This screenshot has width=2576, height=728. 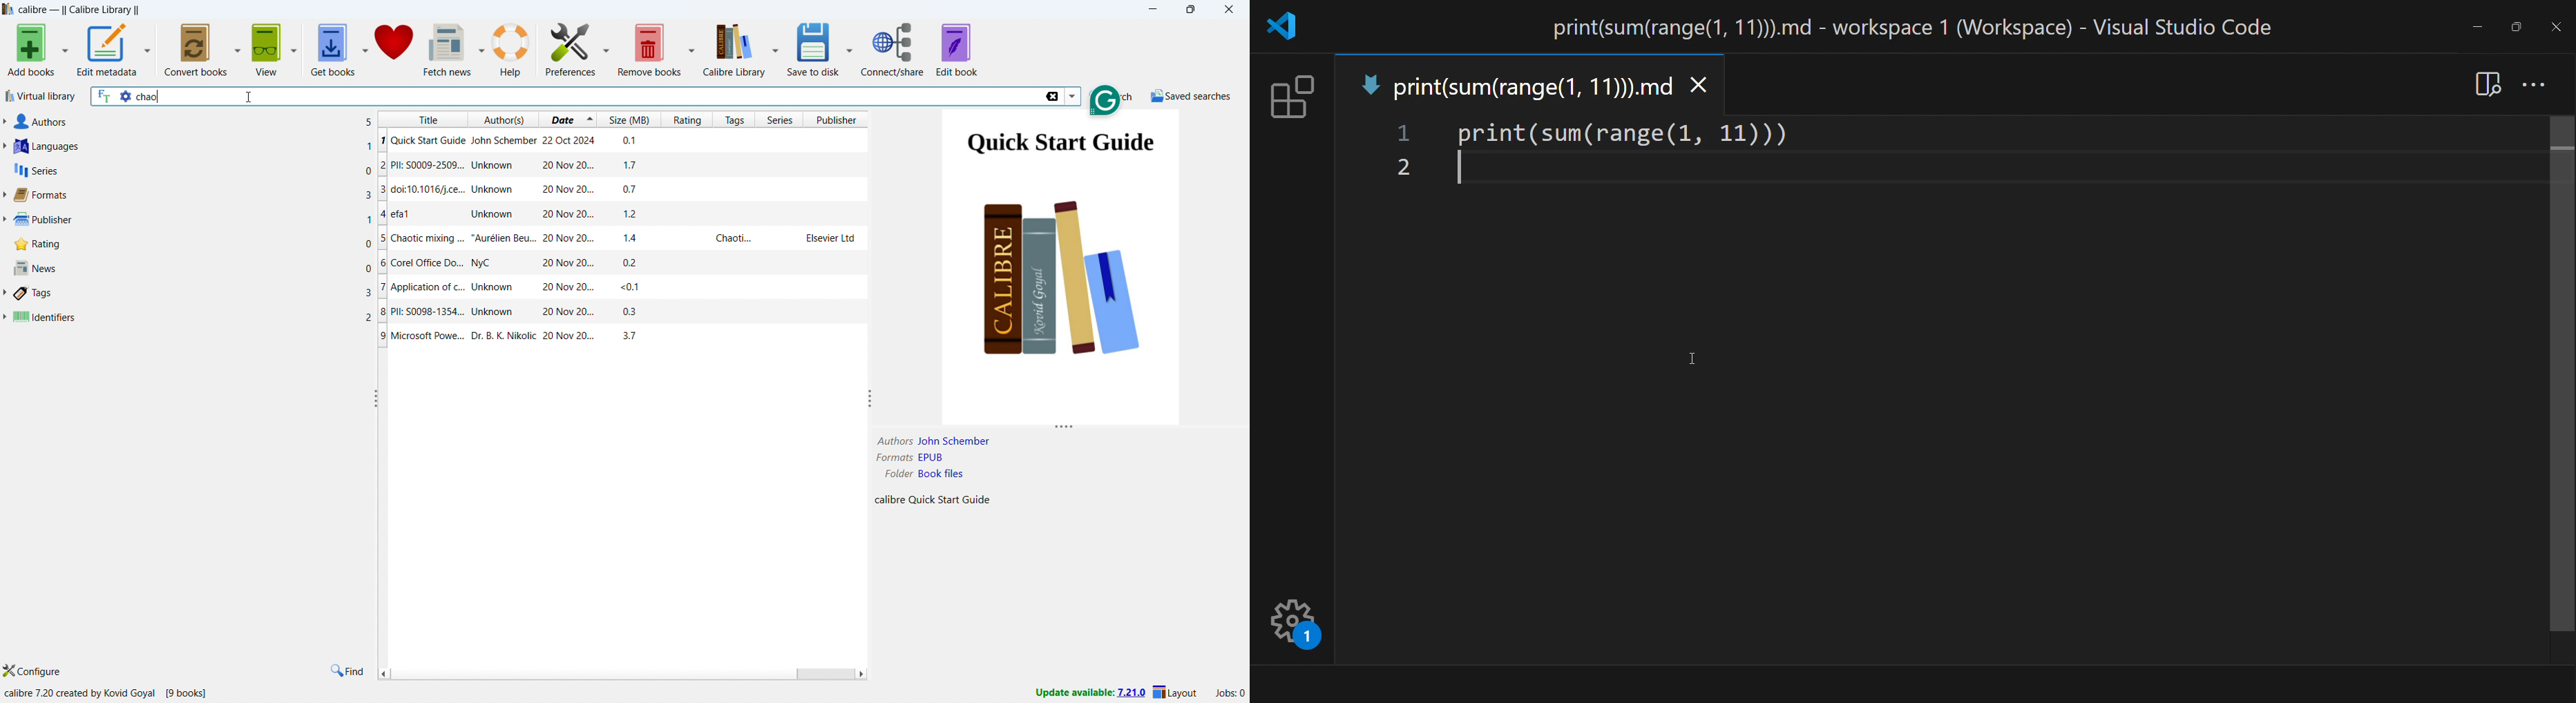 What do you see at coordinates (481, 48) in the screenshot?
I see `fetch news options` at bounding box center [481, 48].